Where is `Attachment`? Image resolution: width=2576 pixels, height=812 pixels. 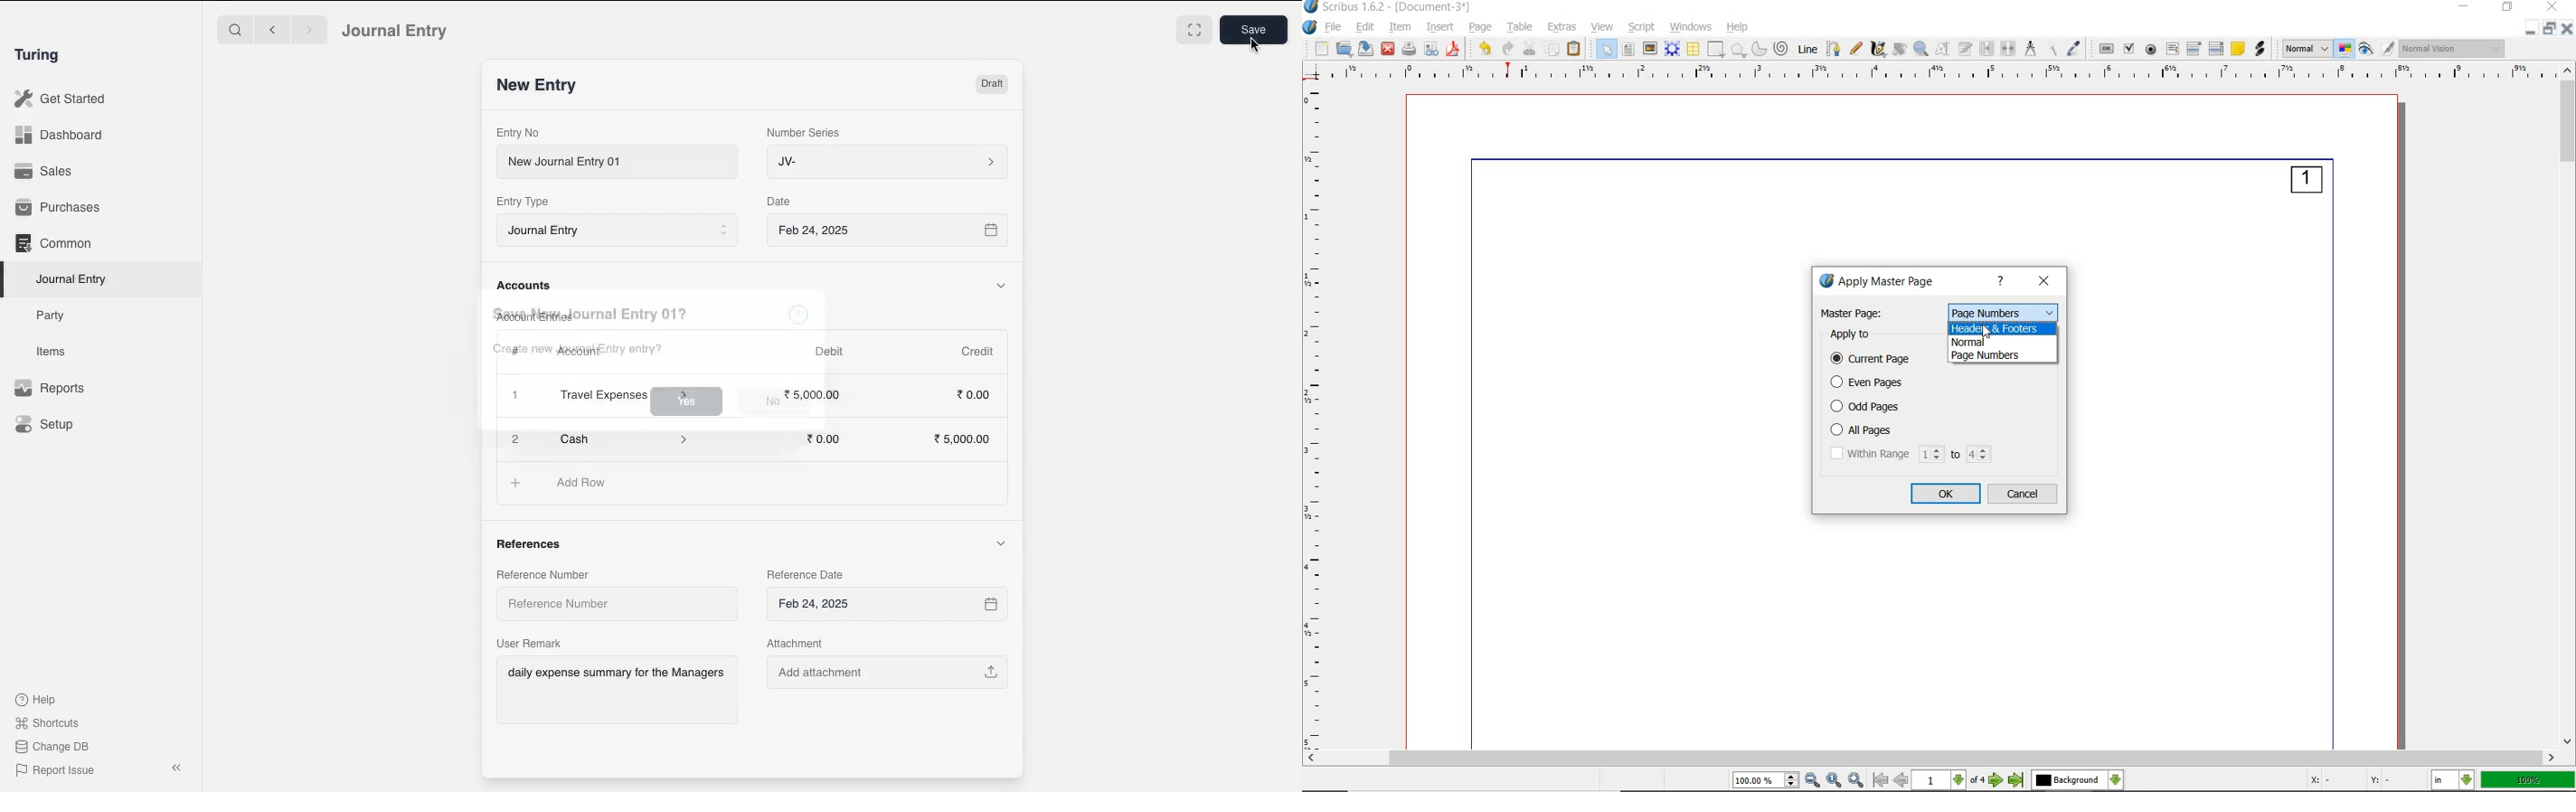
Attachment is located at coordinates (804, 644).